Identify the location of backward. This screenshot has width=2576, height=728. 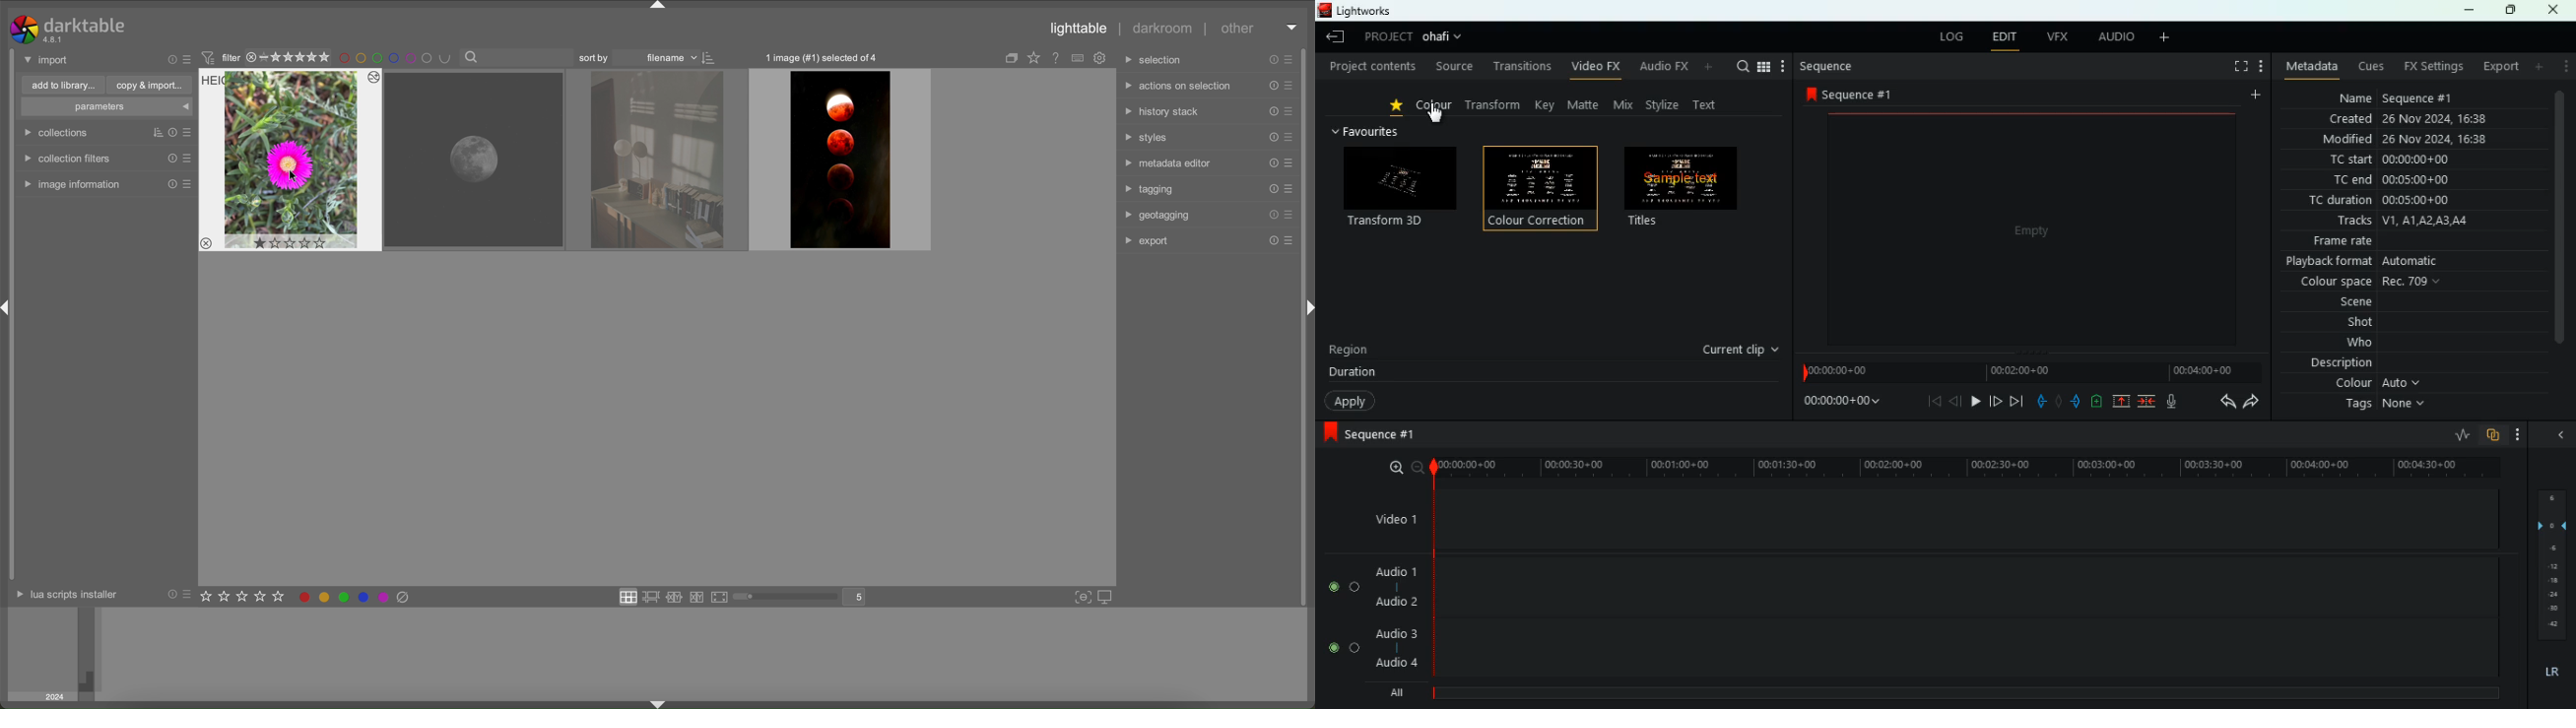
(1956, 403).